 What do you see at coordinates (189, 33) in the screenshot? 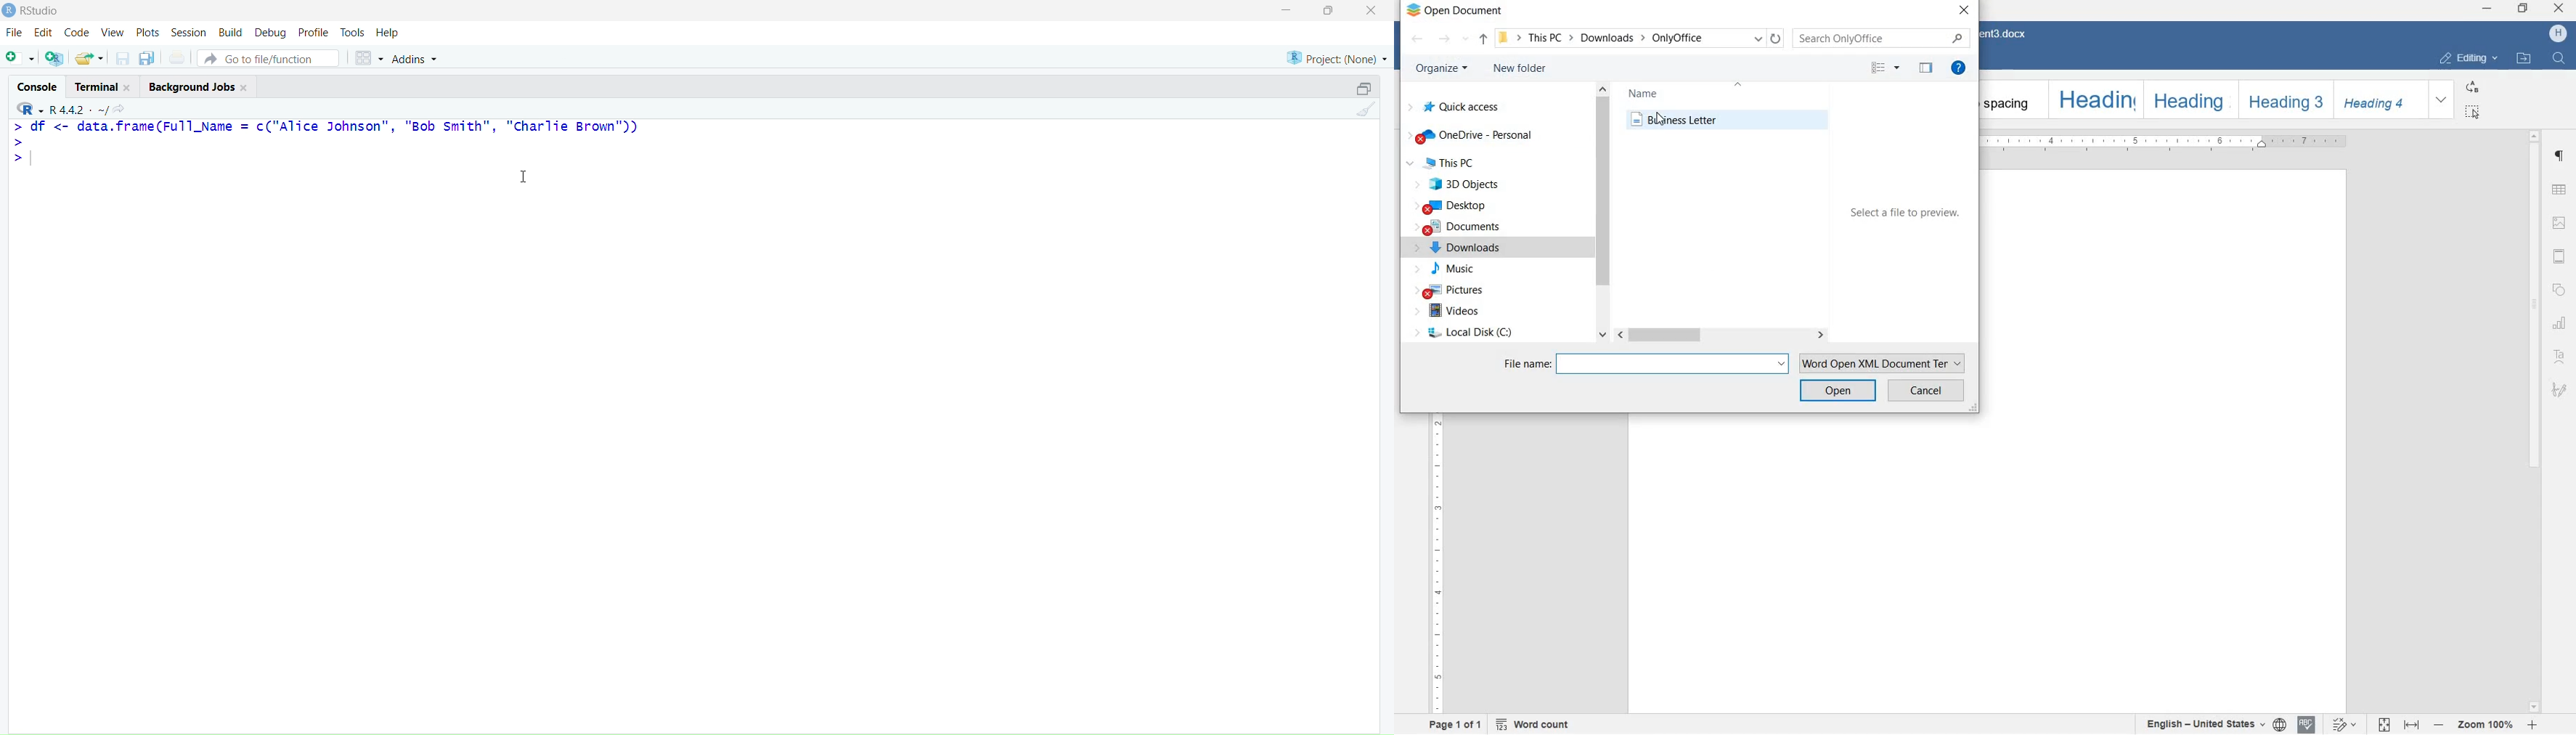
I see `Session` at bounding box center [189, 33].